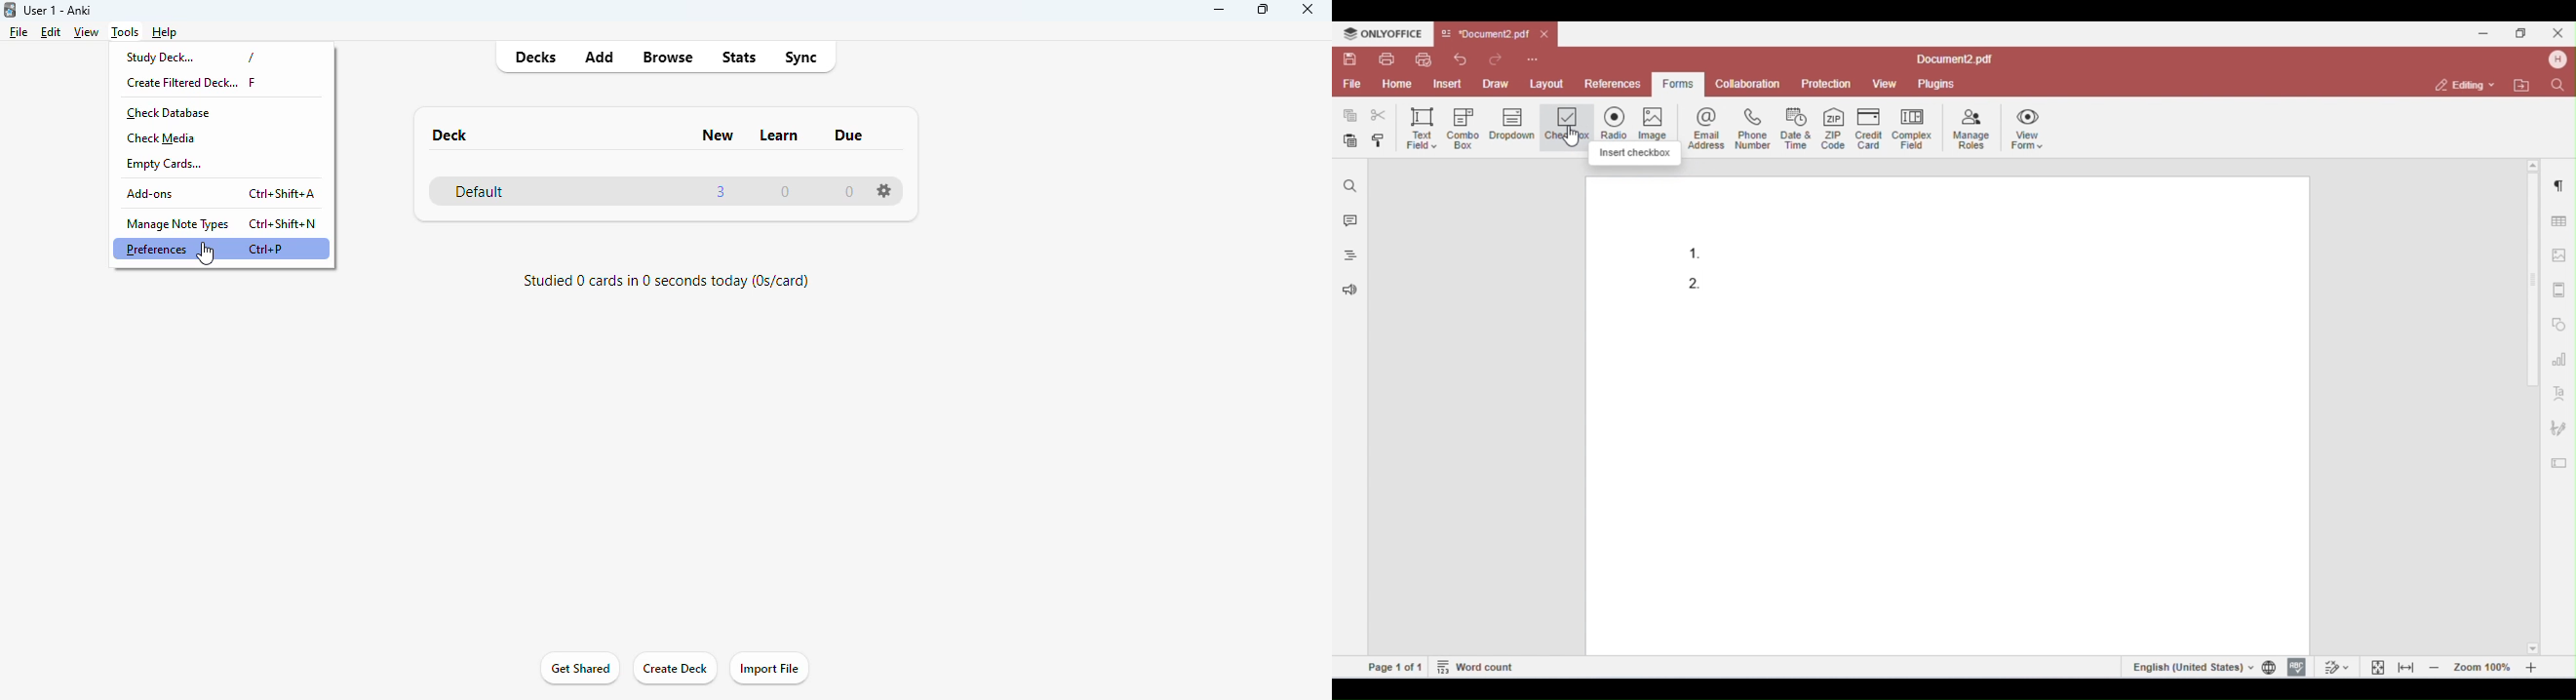  What do you see at coordinates (9, 10) in the screenshot?
I see `logo` at bounding box center [9, 10].